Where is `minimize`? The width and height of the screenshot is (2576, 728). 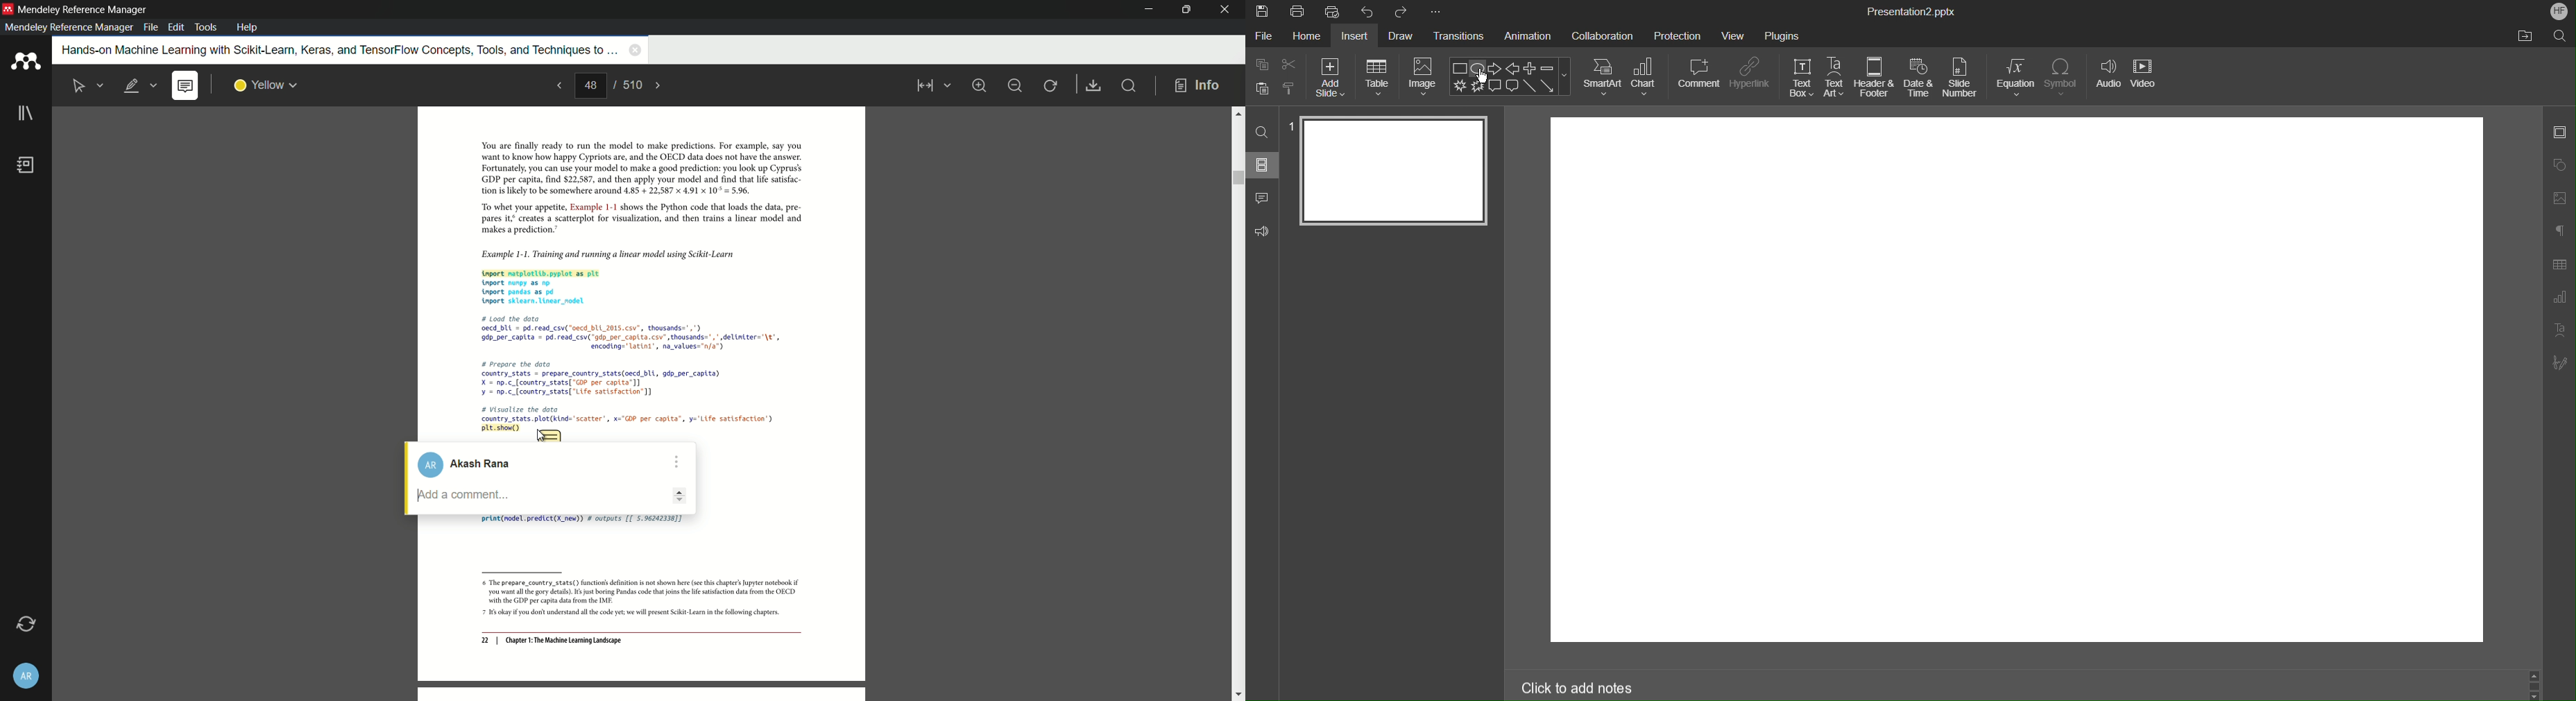 minimize is located at coordinates (1150, 10).